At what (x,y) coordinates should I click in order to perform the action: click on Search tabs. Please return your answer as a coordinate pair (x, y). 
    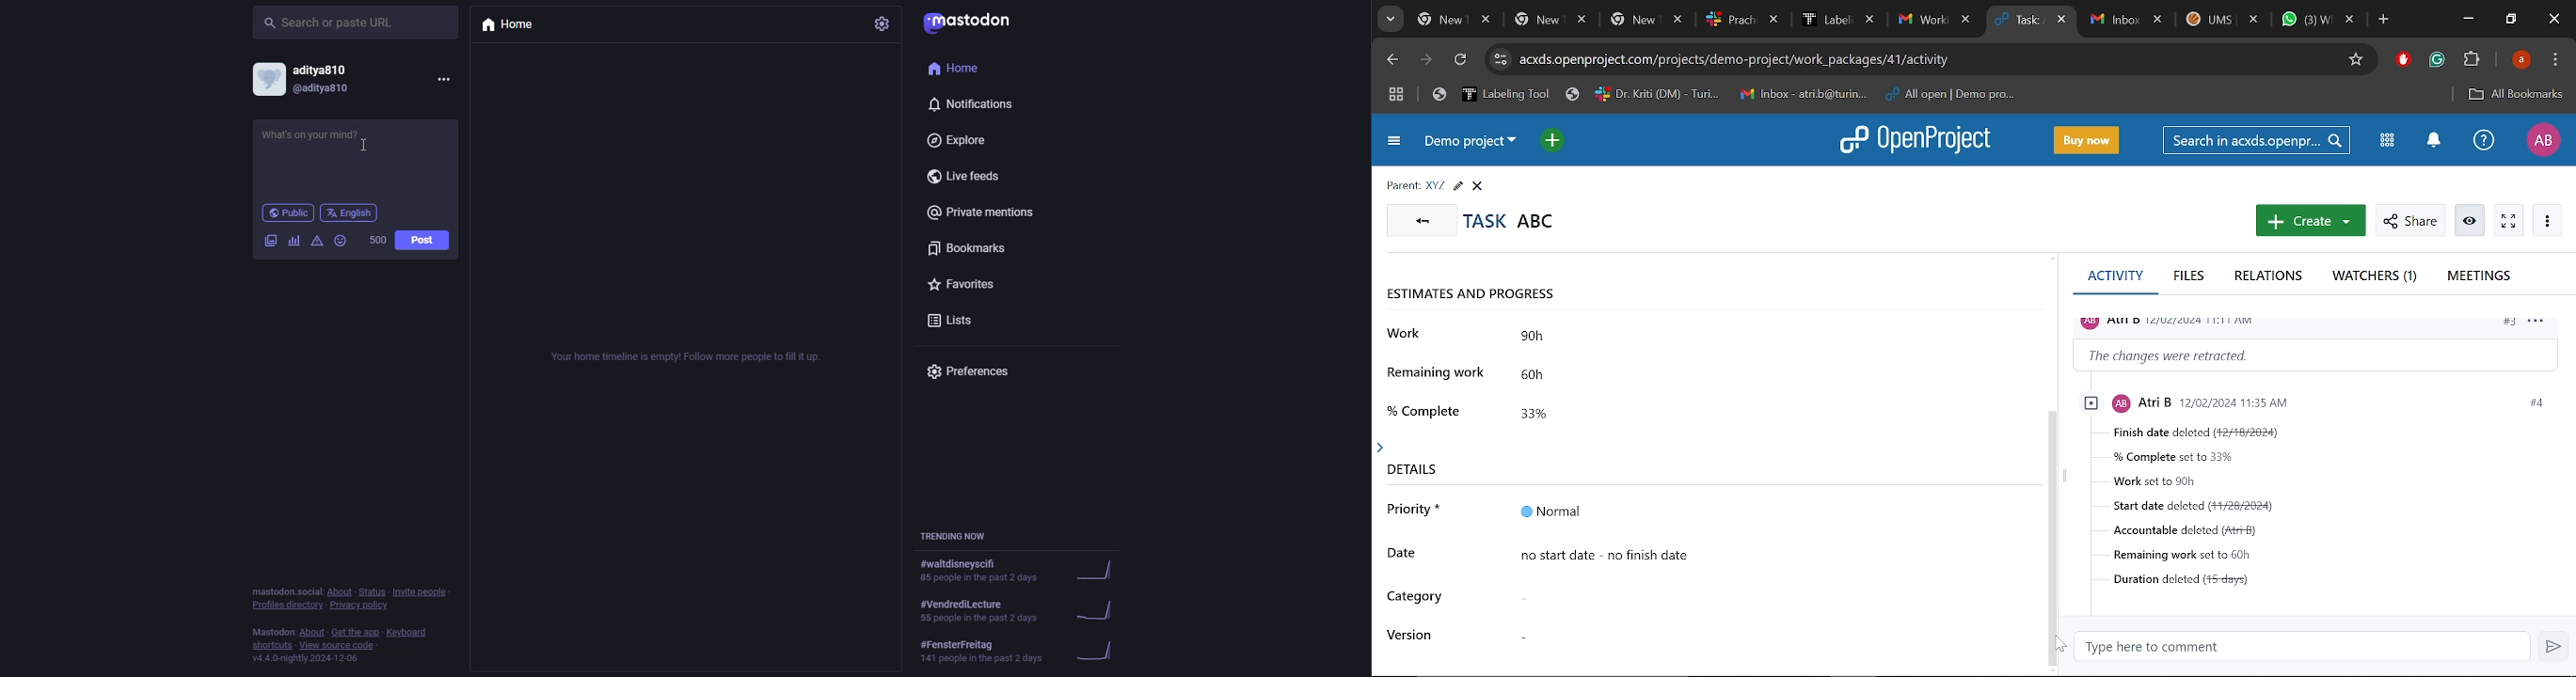
    Looking at the image, I should click on (1389, 20).